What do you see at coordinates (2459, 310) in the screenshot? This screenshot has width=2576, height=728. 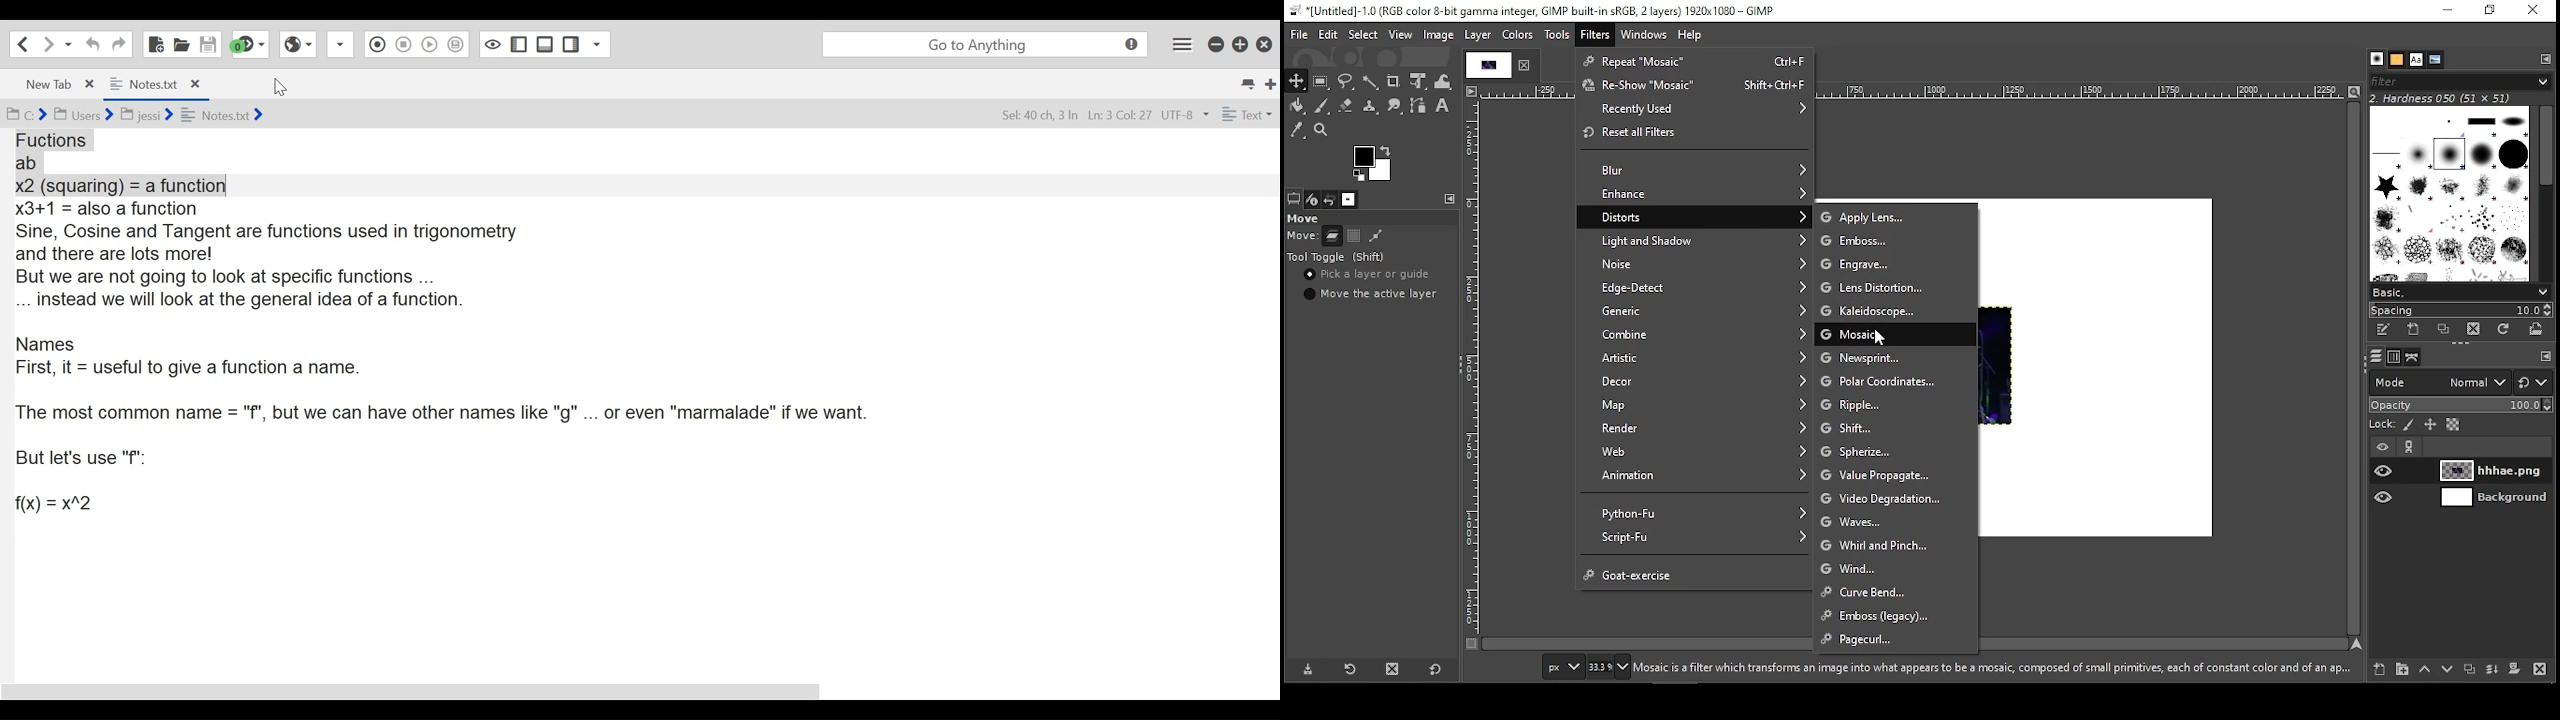 I see `spacing` at bounding box center [2459, 310].